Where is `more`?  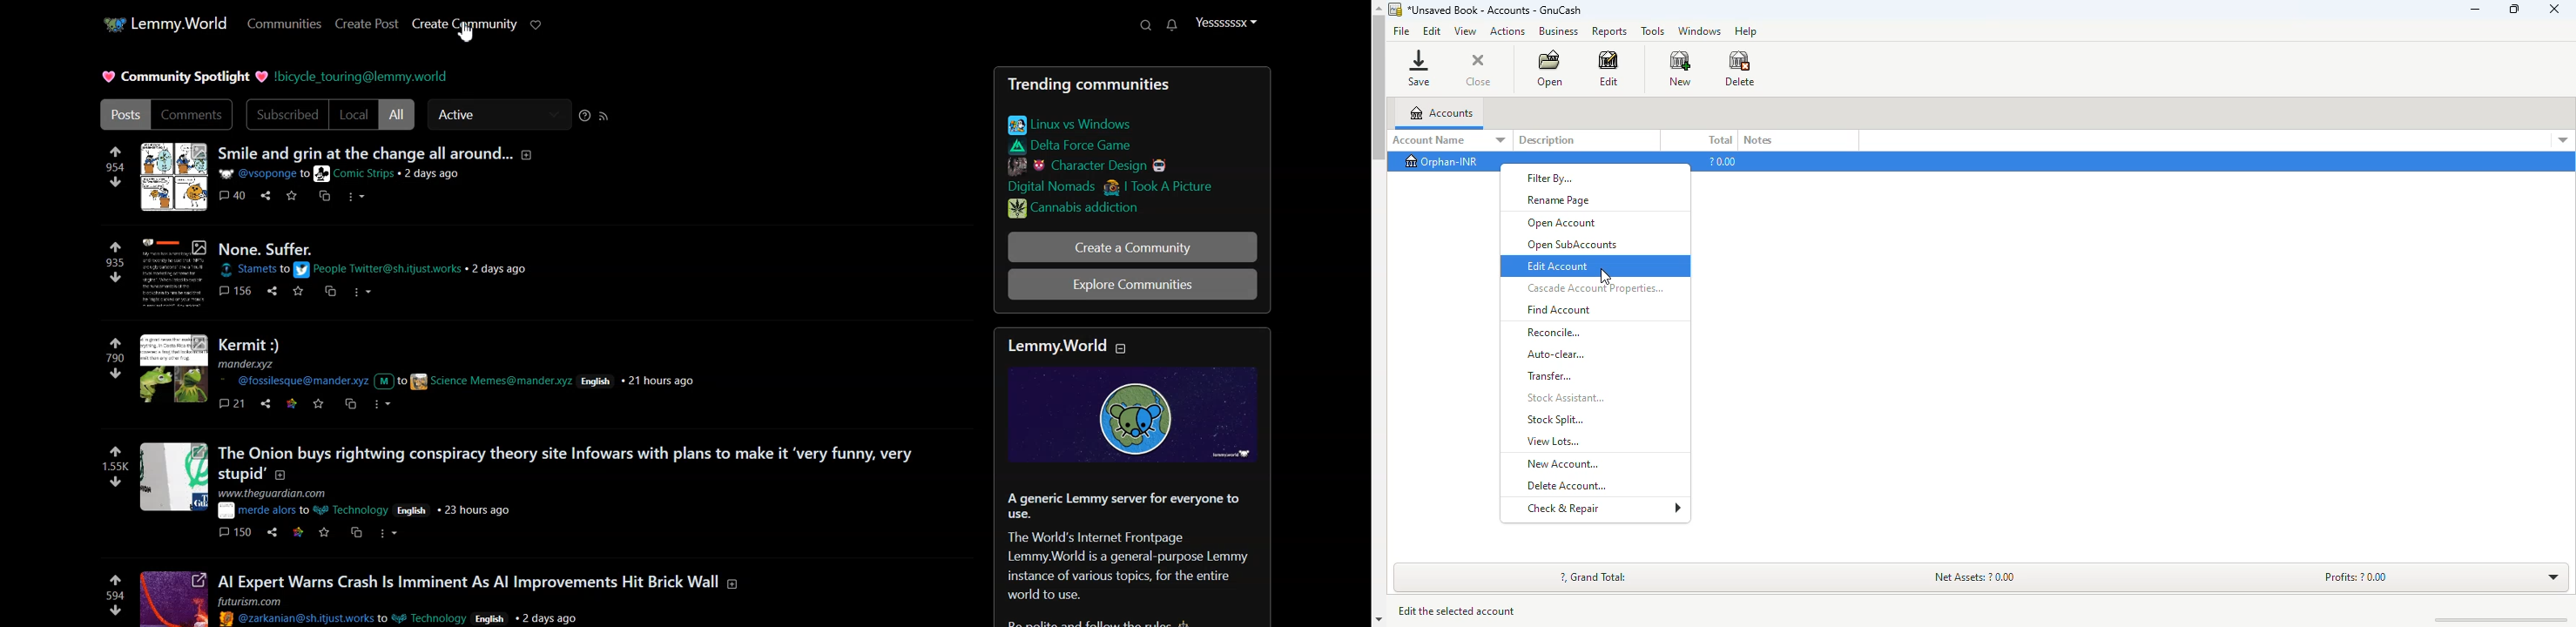
more is located at coordinates (384, 405).